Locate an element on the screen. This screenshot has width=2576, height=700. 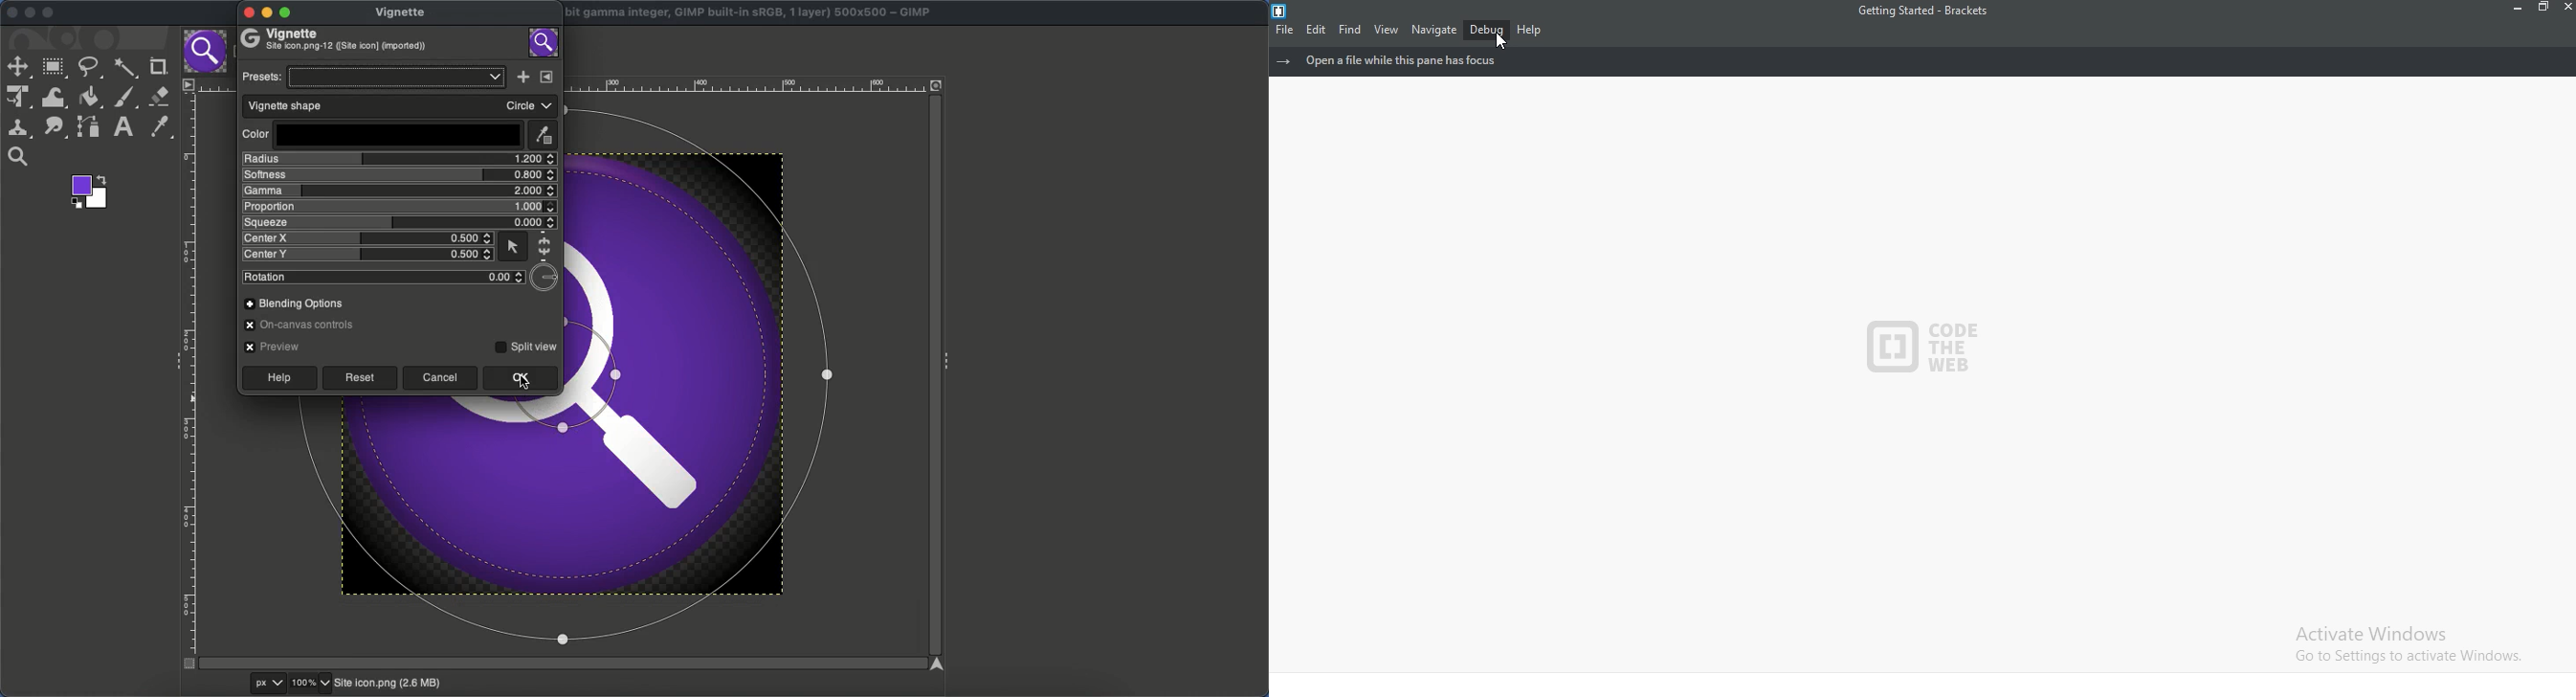
restore is located at coordinates (2543, 10).